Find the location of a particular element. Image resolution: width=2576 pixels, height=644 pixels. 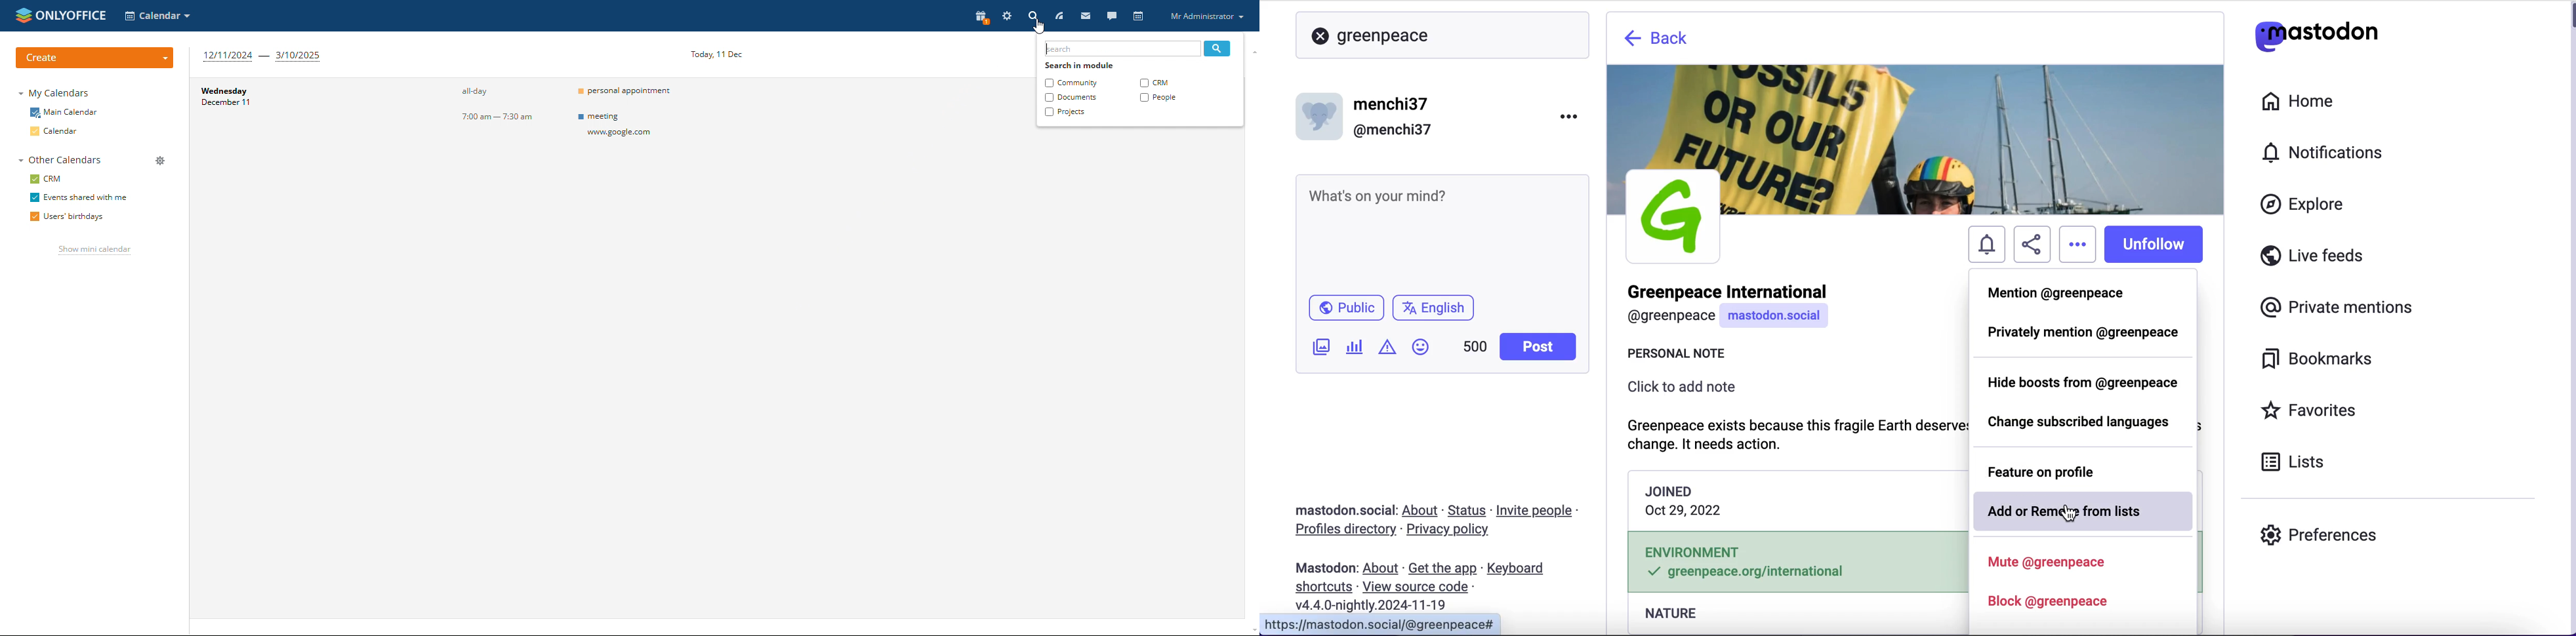

live feeds is located at coordinates (2313, 259).